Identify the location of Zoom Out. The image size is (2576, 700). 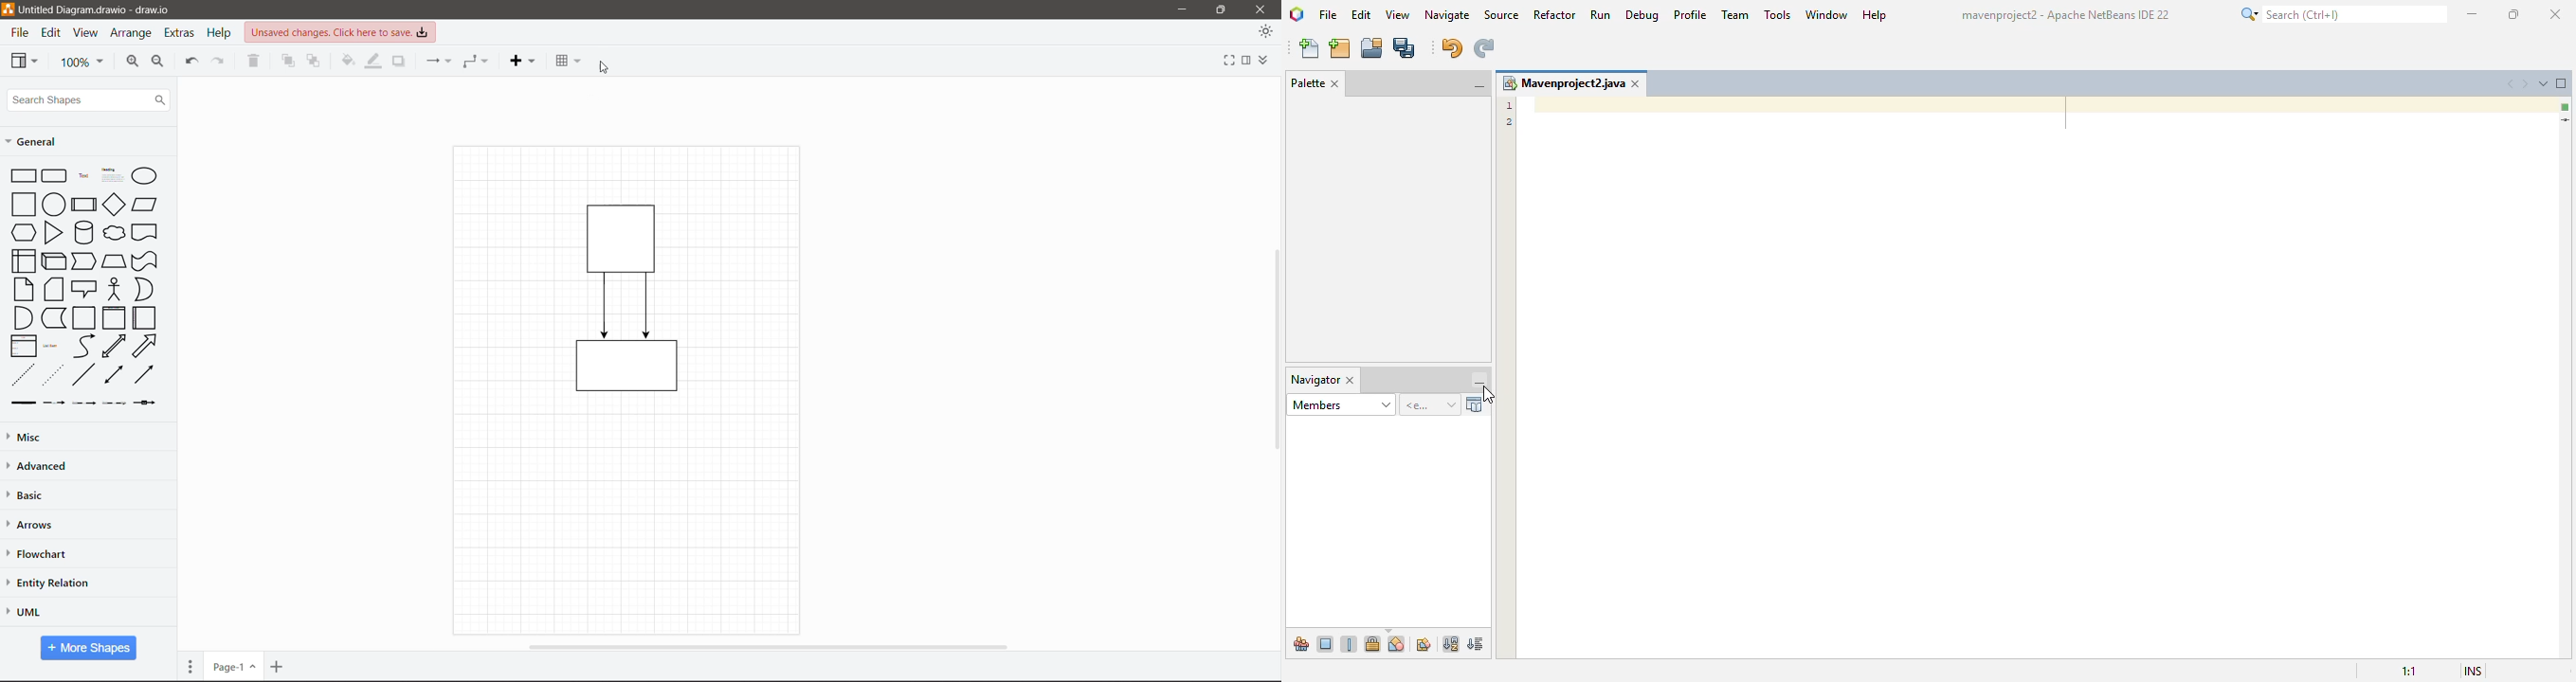
(159, 63).